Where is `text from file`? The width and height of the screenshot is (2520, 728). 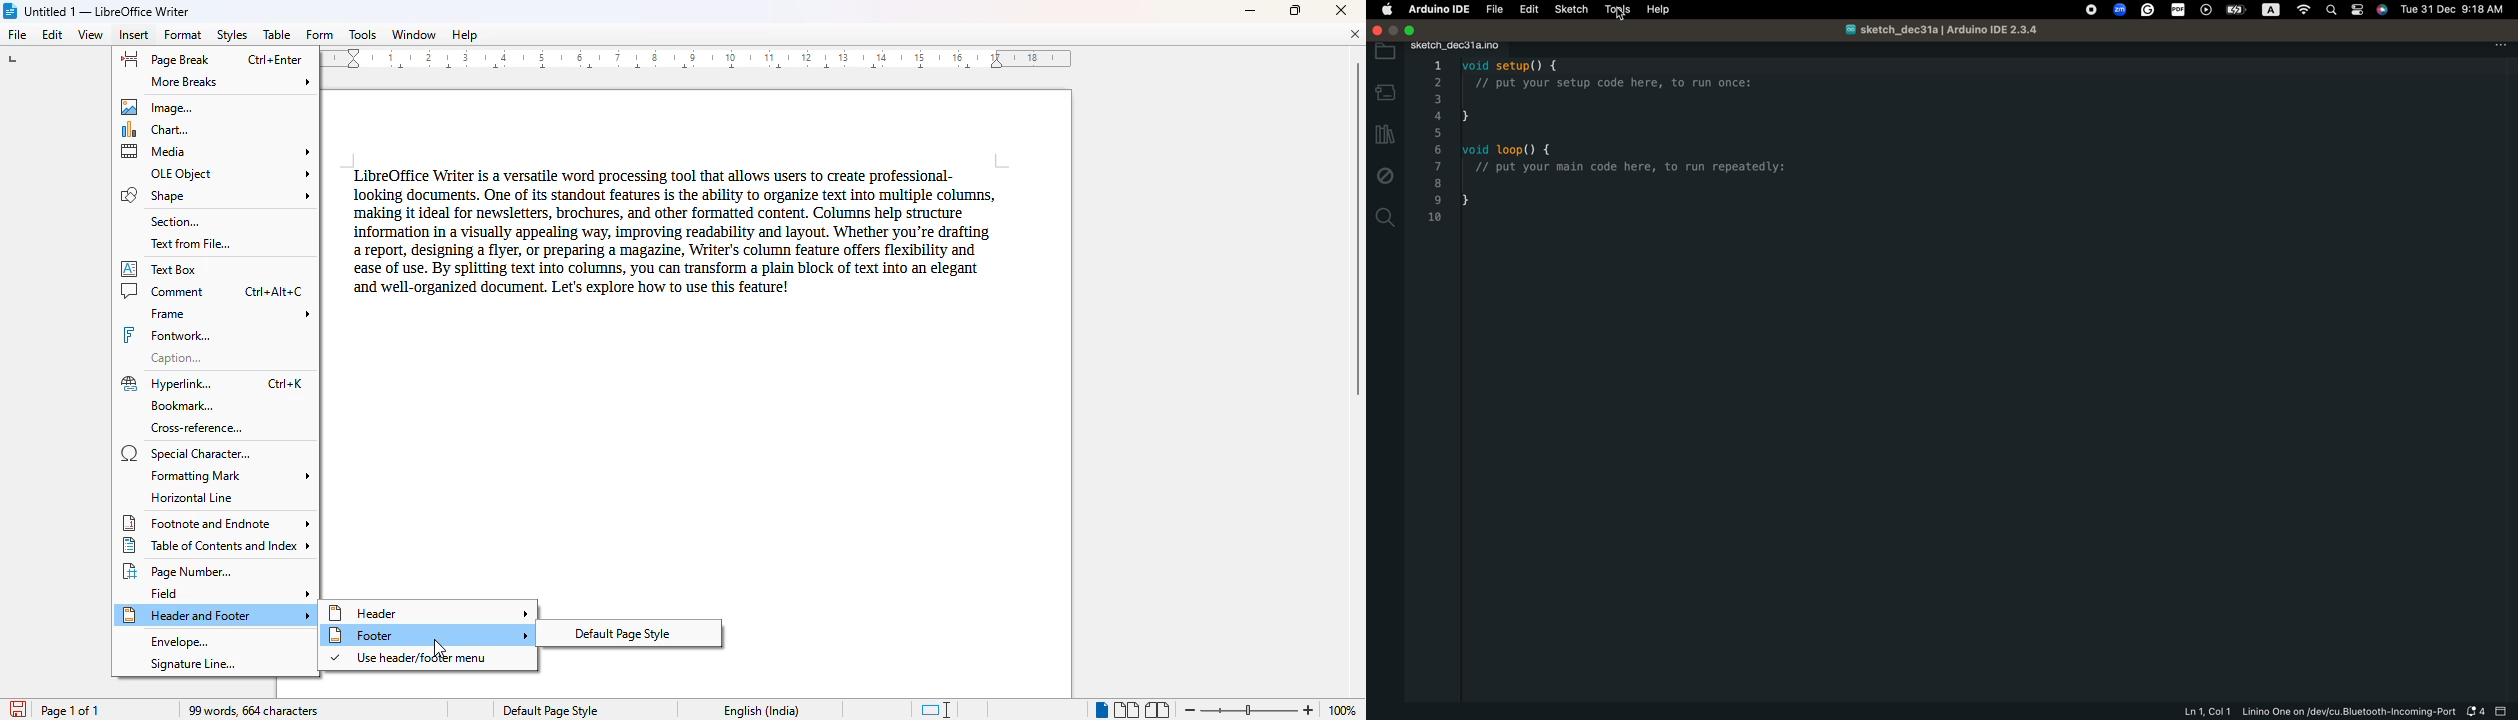 text from file is located at coordinates (190, 244).